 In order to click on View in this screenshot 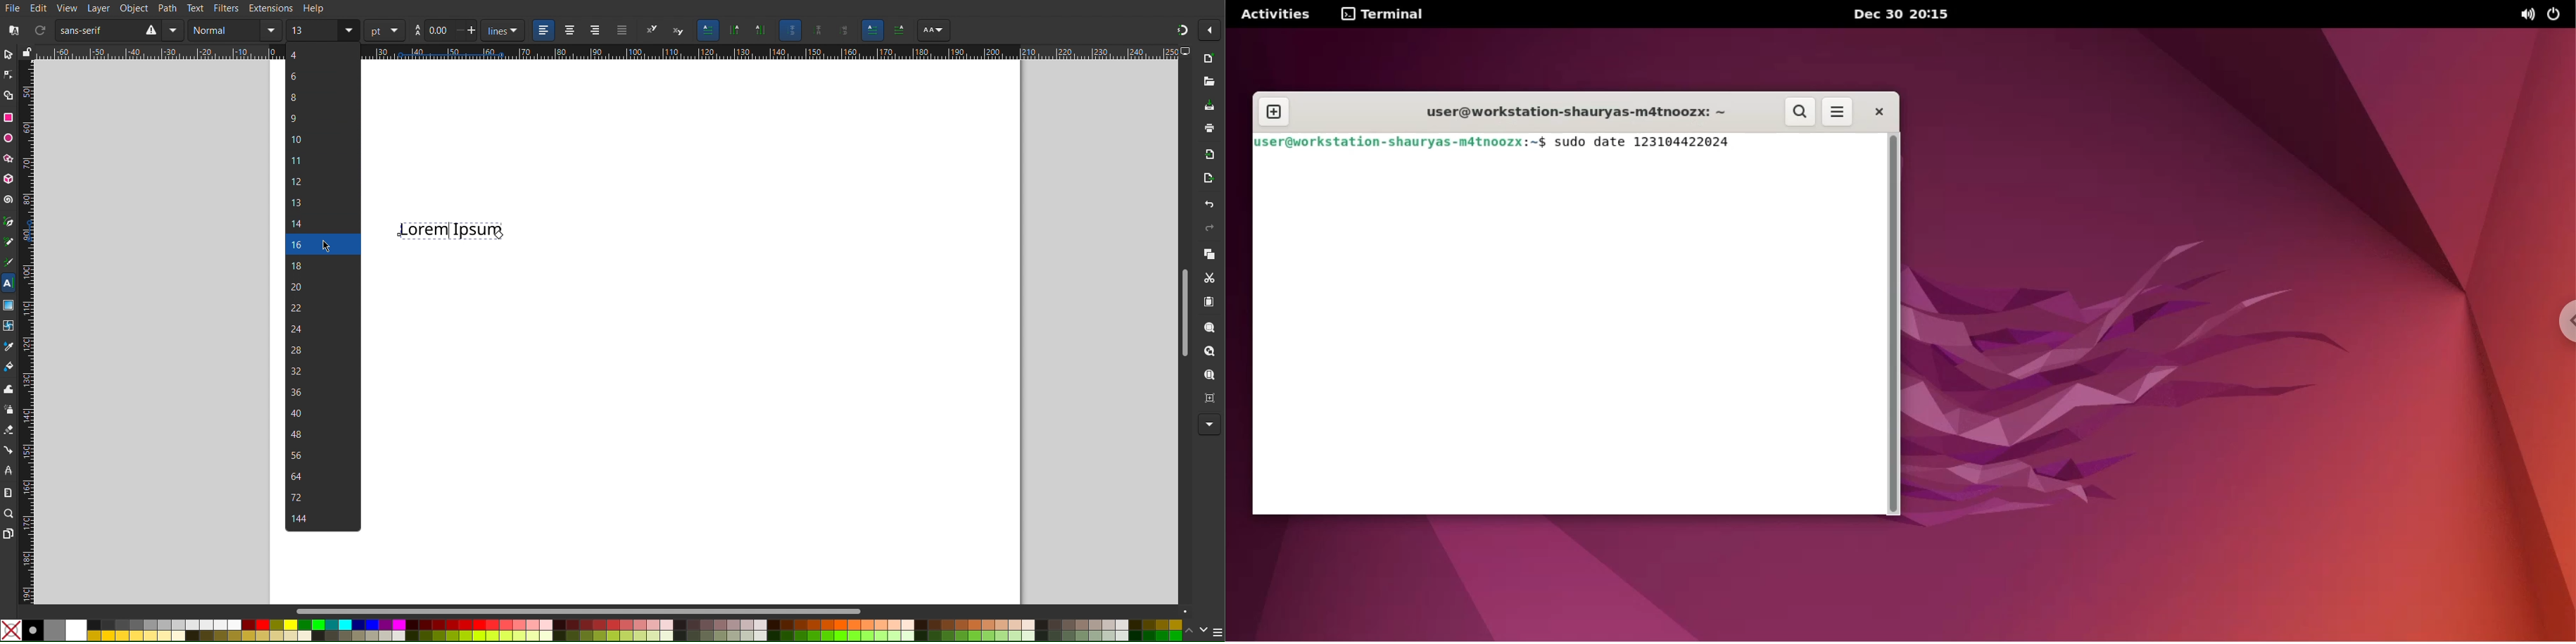, I will do `click(68, 8)`.